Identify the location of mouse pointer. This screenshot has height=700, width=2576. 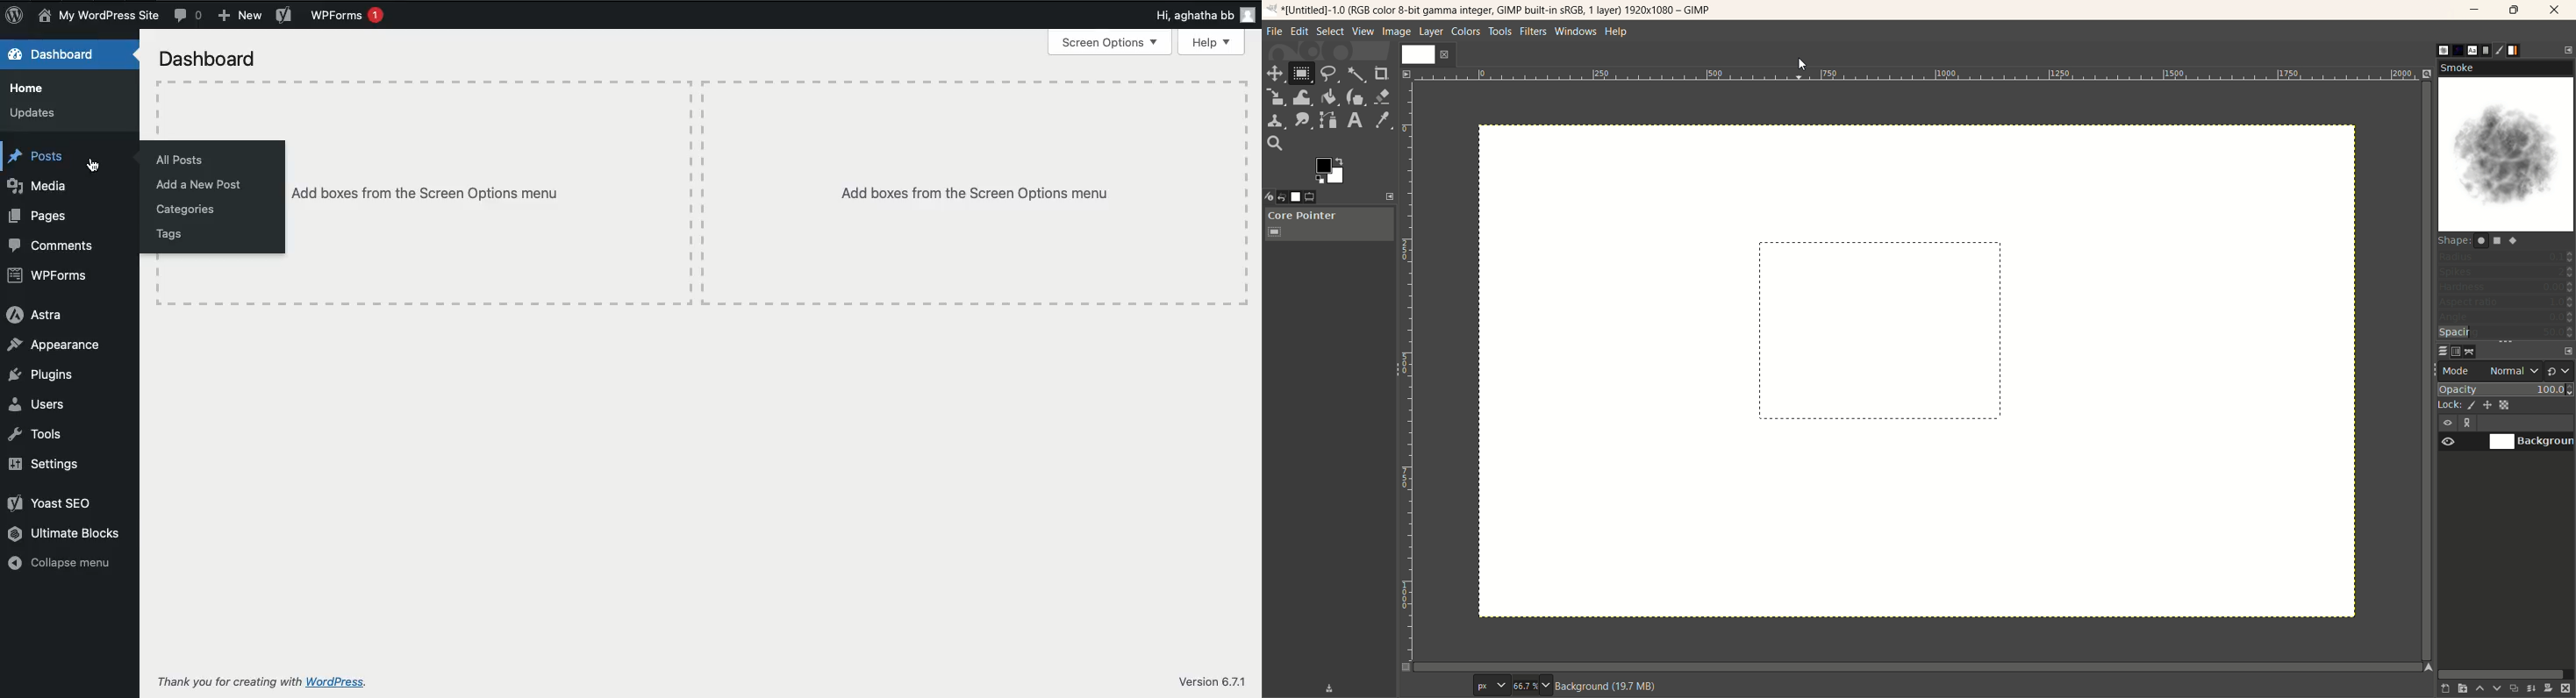
(96, 168).